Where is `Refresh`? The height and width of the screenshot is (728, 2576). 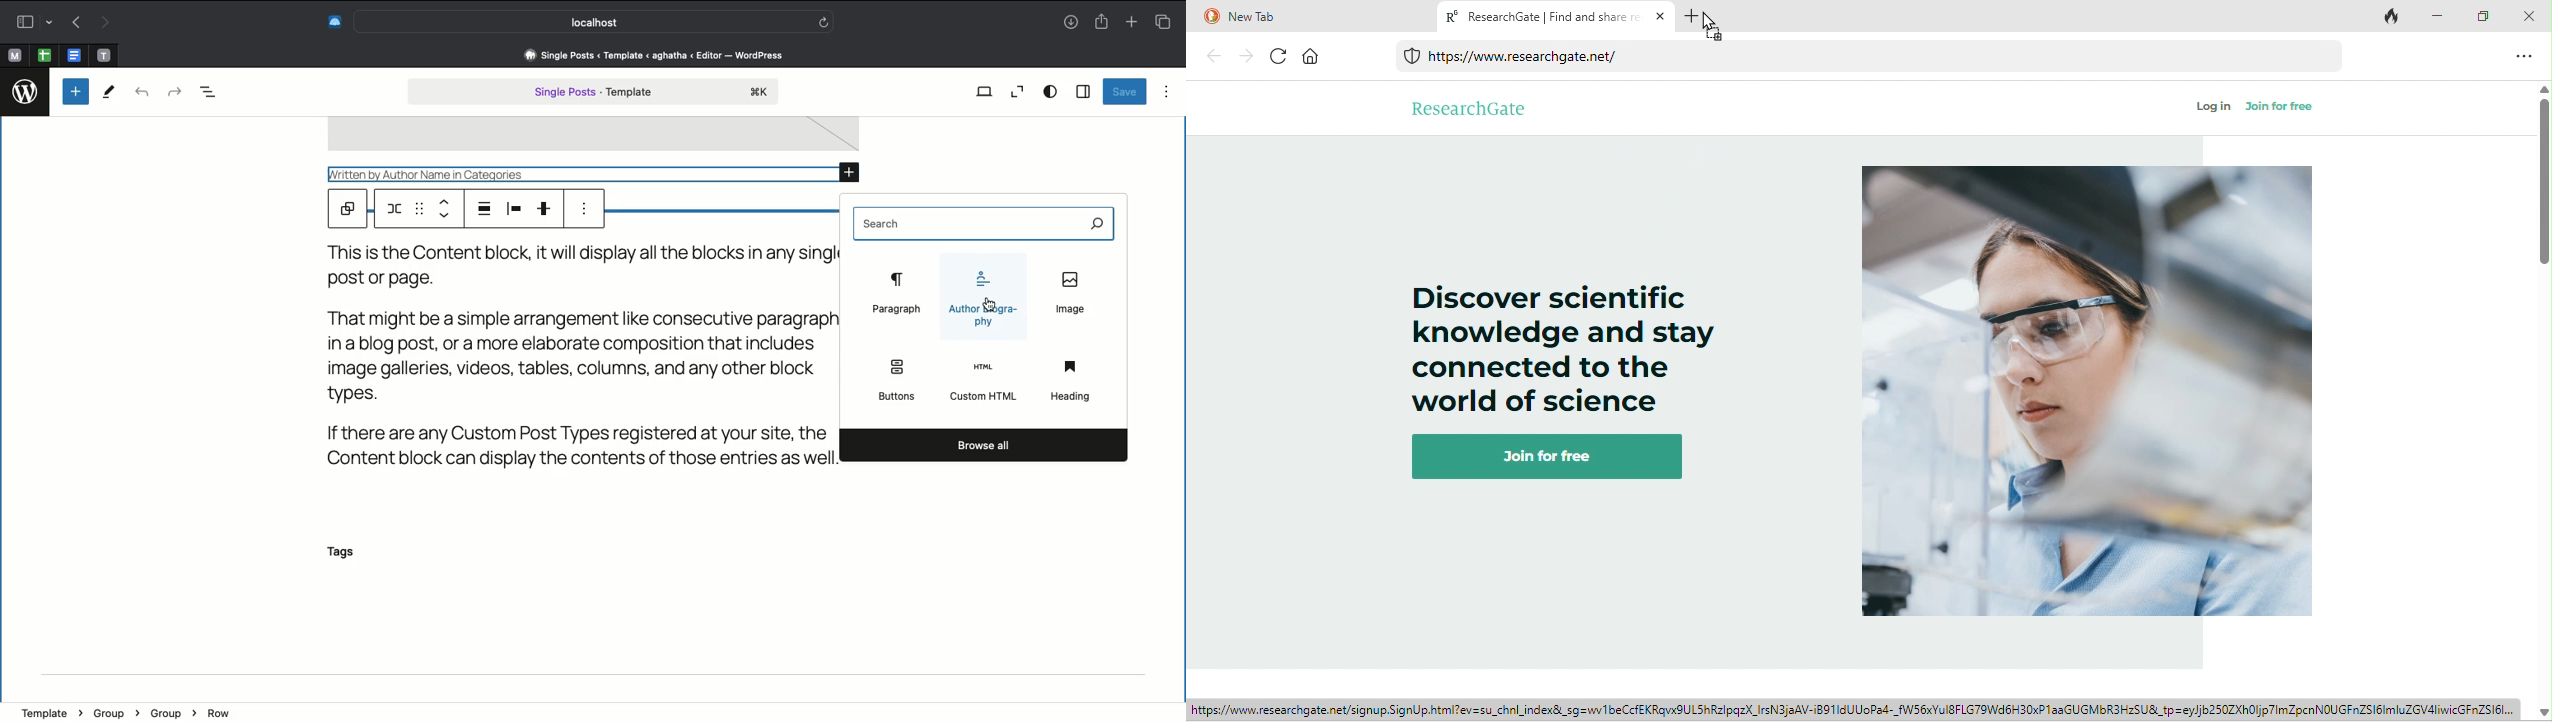 Refresh is located at coordinates (1279, 57).